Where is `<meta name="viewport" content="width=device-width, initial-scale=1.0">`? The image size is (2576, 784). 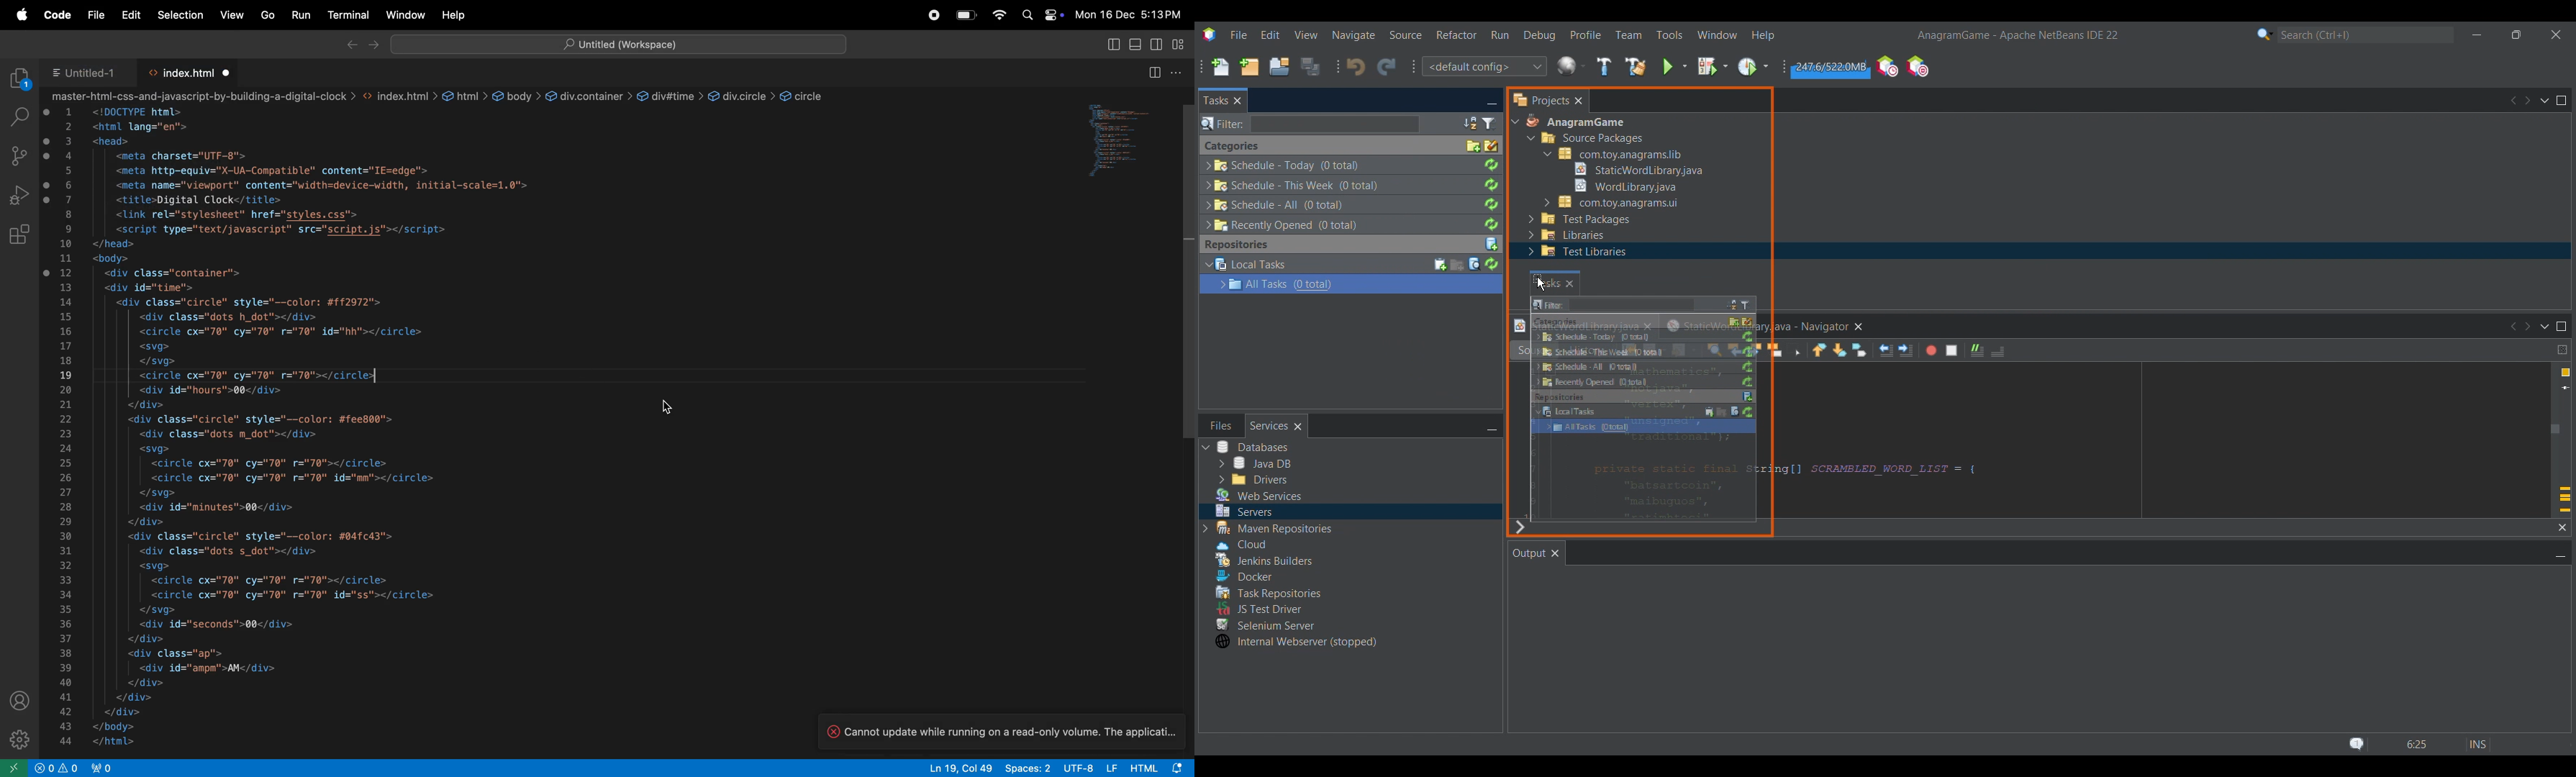 <meta name="viewport" content="width=device-width, initial-scale=1.0"> is located at coordinates (320, 185).